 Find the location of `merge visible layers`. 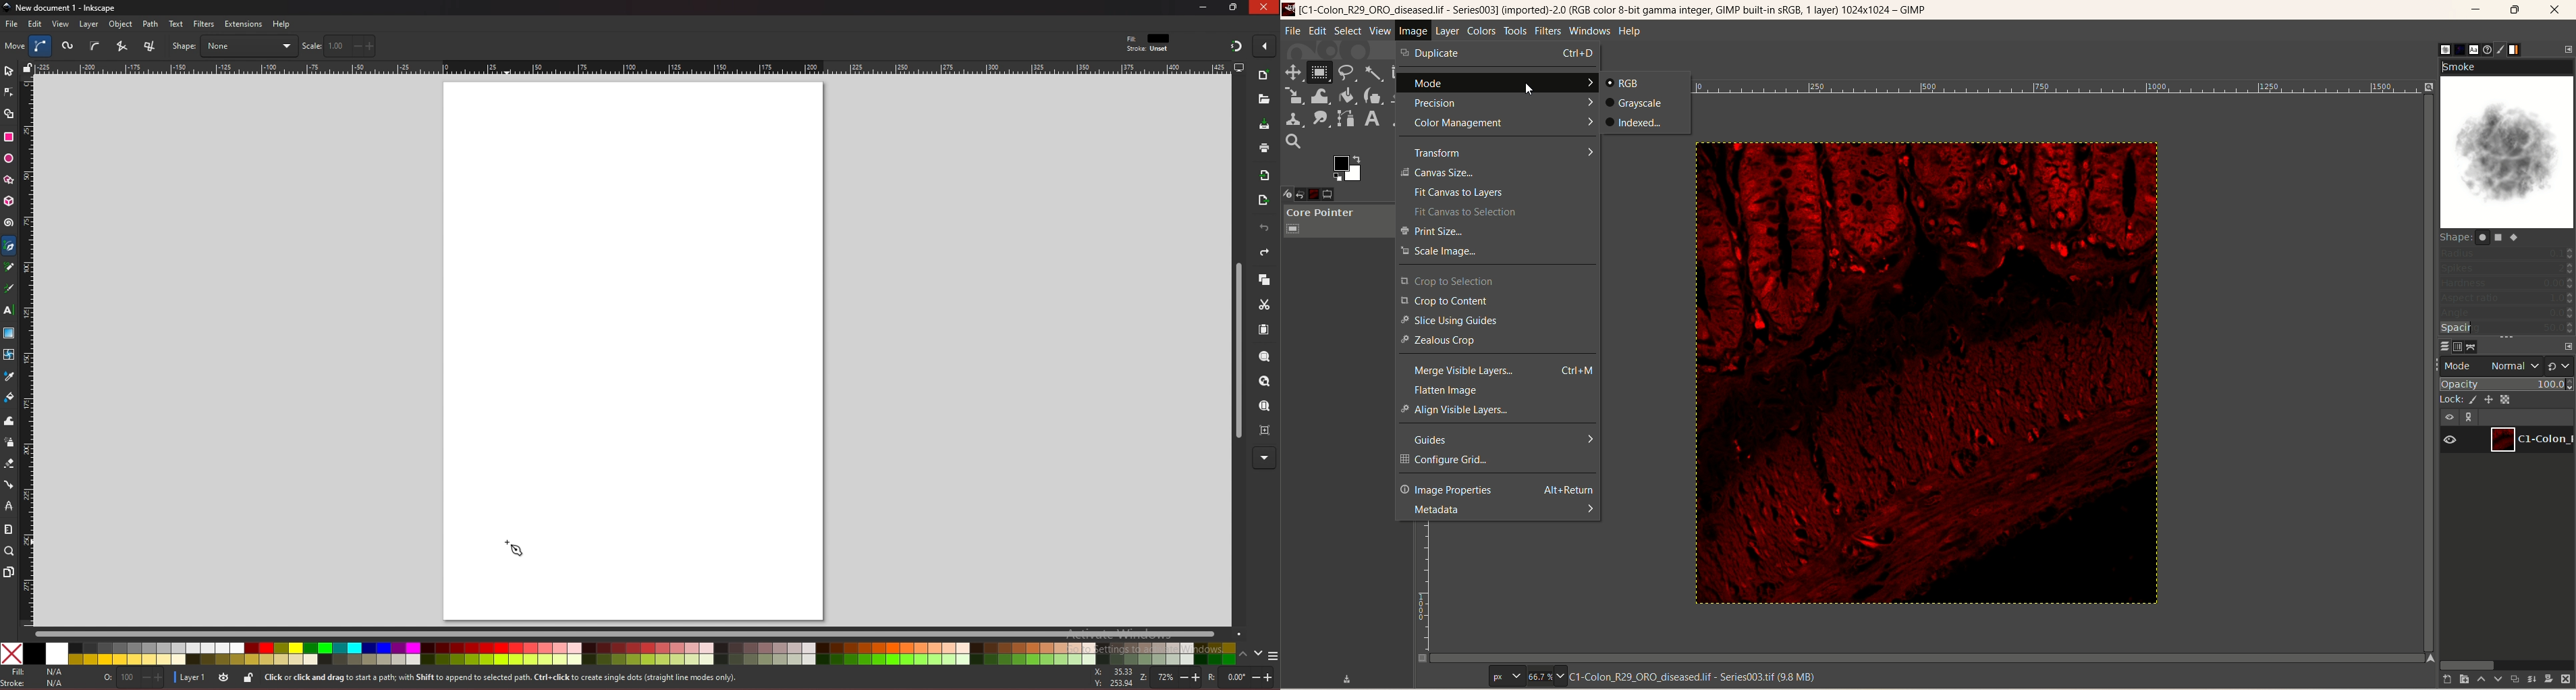

merge visible layers is located at coordinates (1498, 371).